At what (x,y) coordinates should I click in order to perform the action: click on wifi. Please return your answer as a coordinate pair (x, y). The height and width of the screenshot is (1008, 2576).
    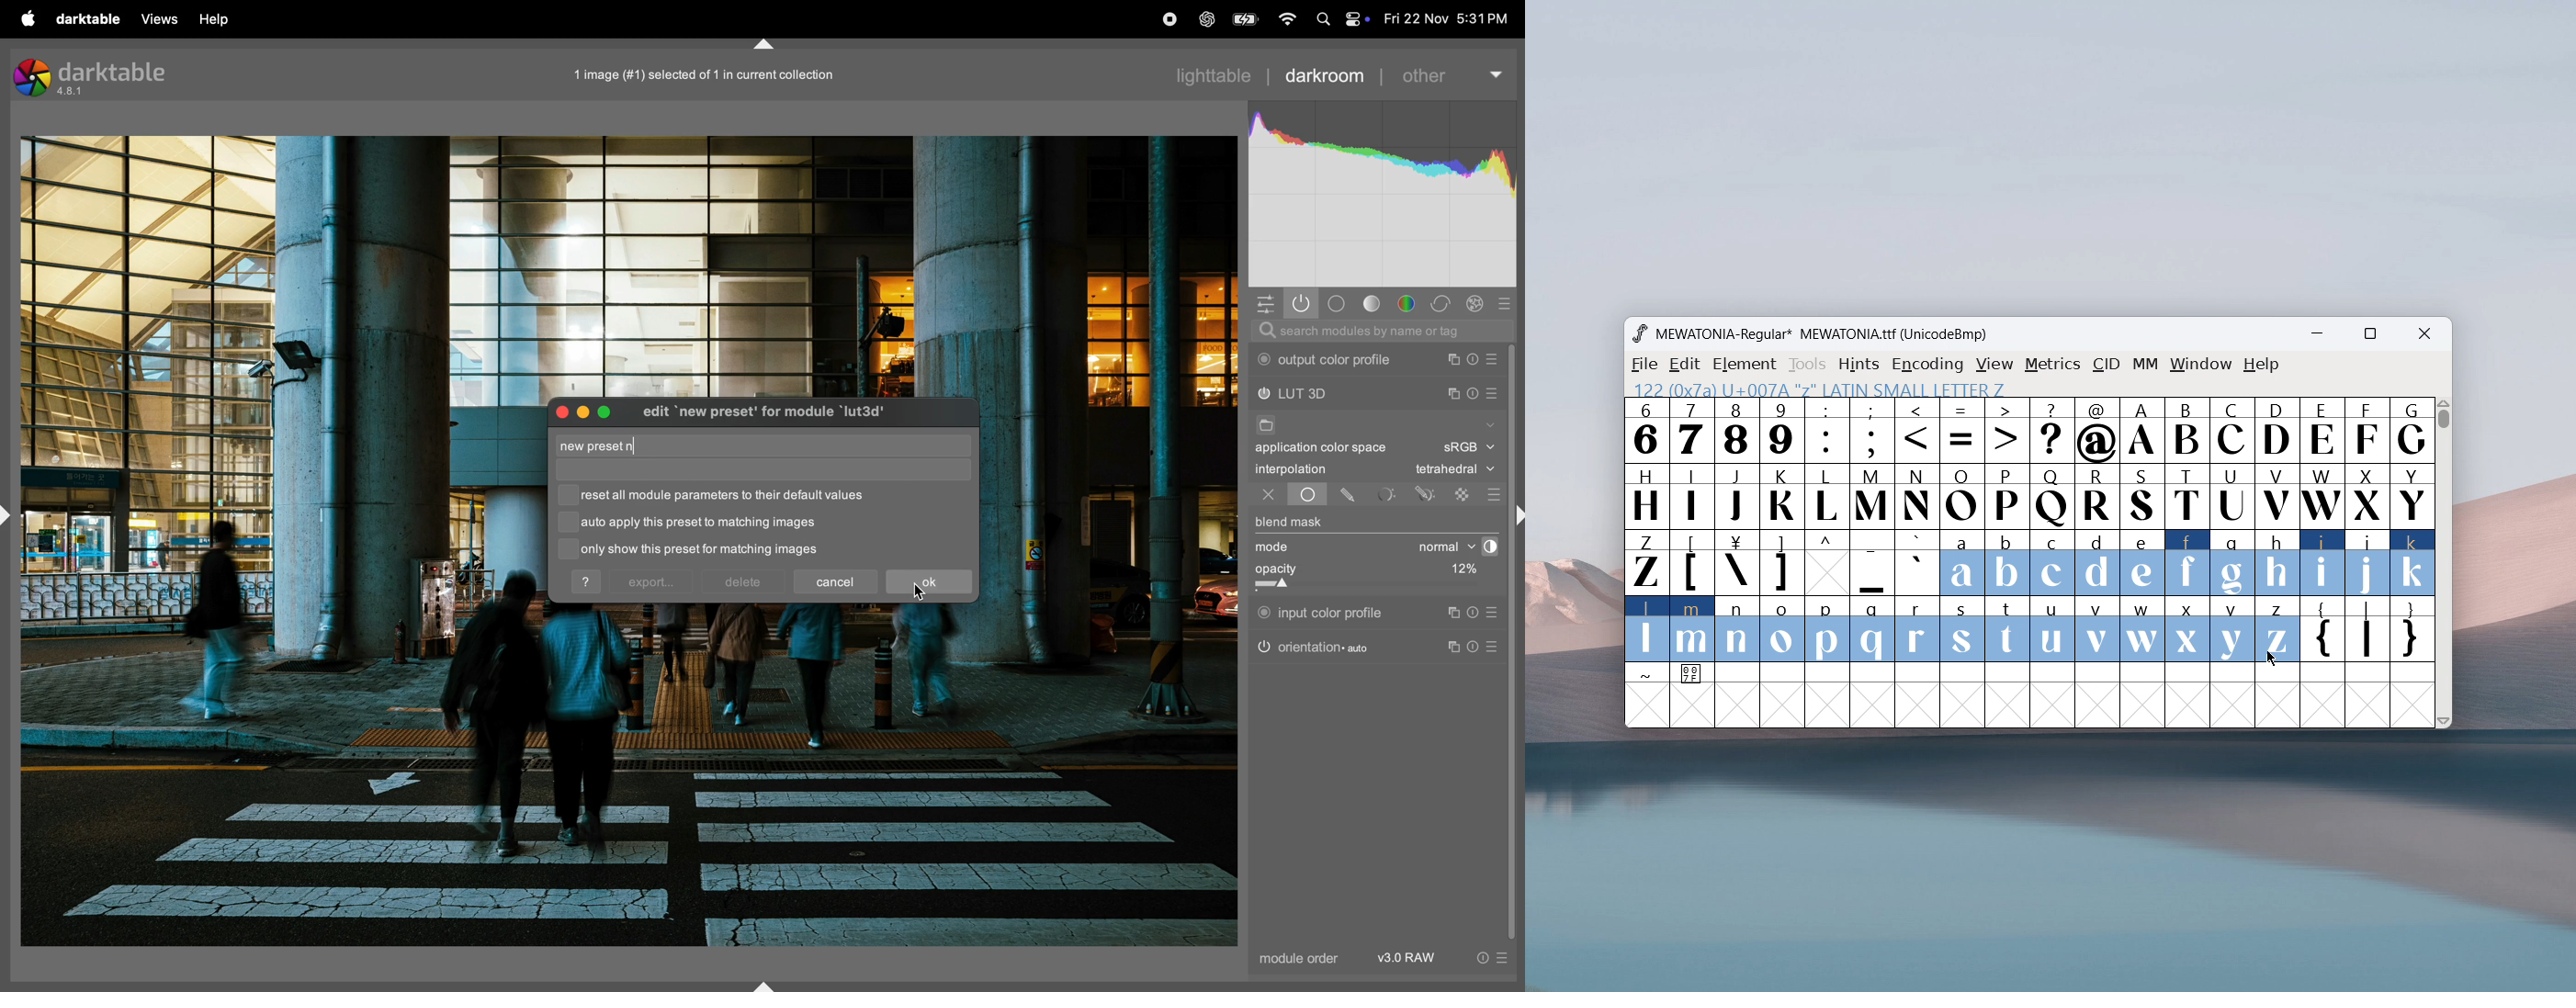
    Looking at the image, I should click on (1286, 21).